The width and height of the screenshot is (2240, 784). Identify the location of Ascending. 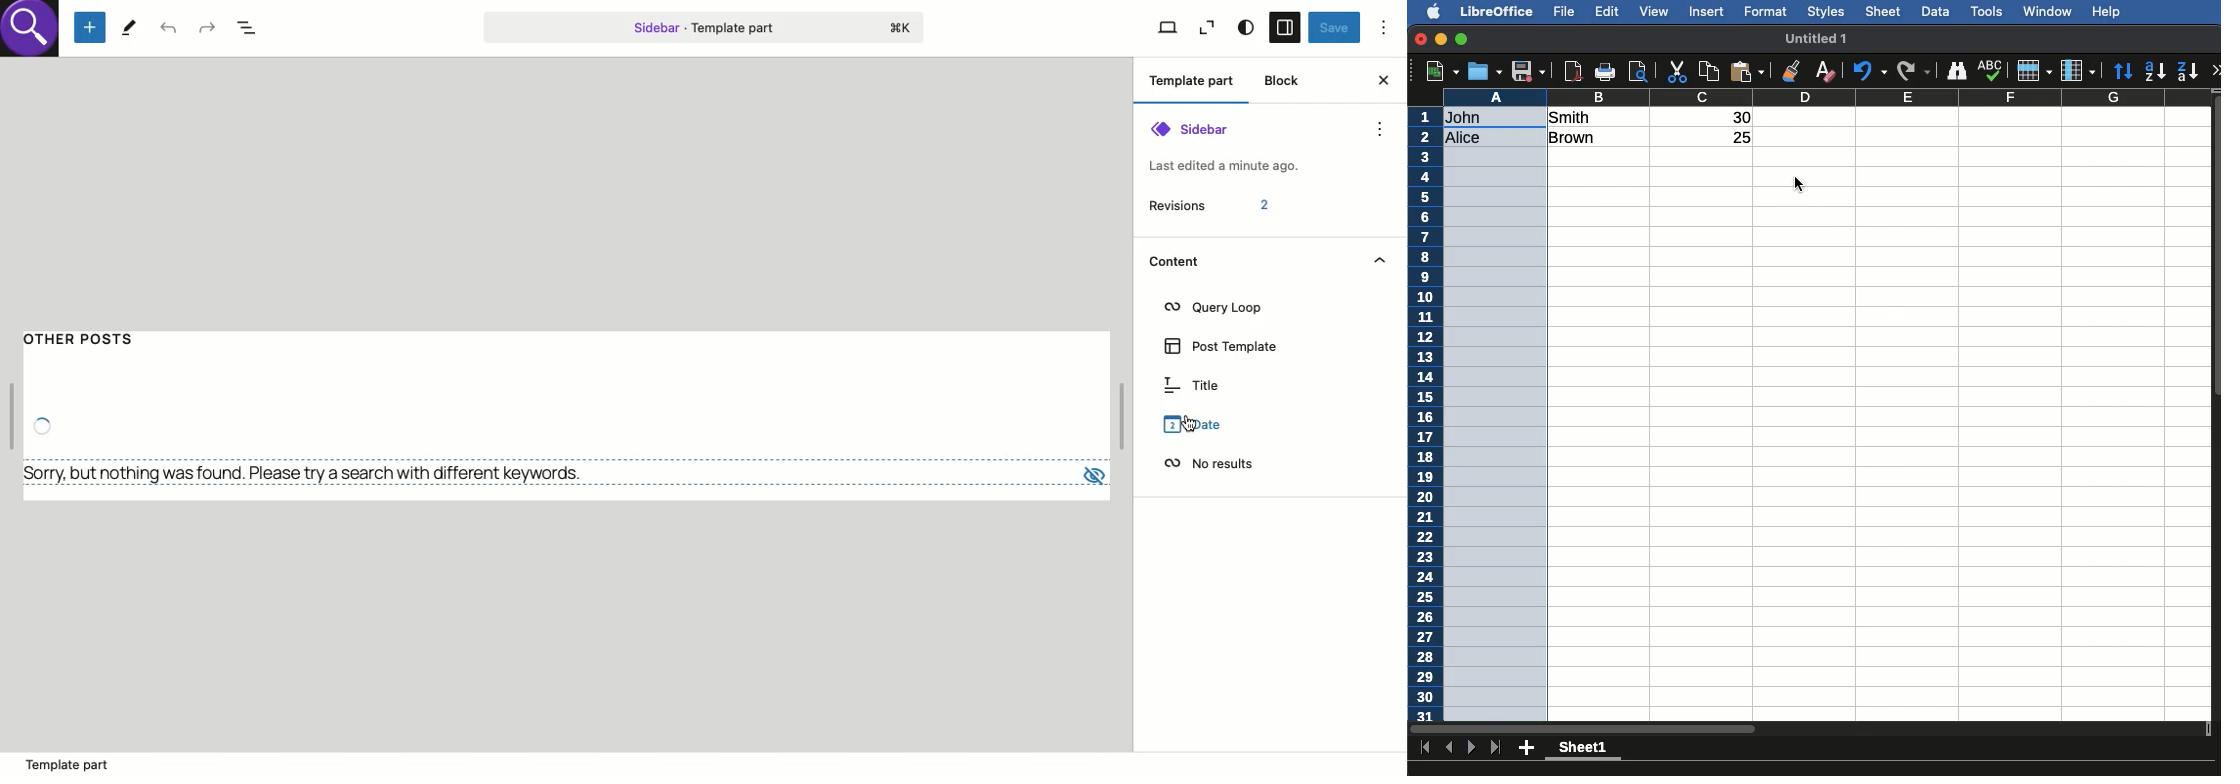
(2157, 70).